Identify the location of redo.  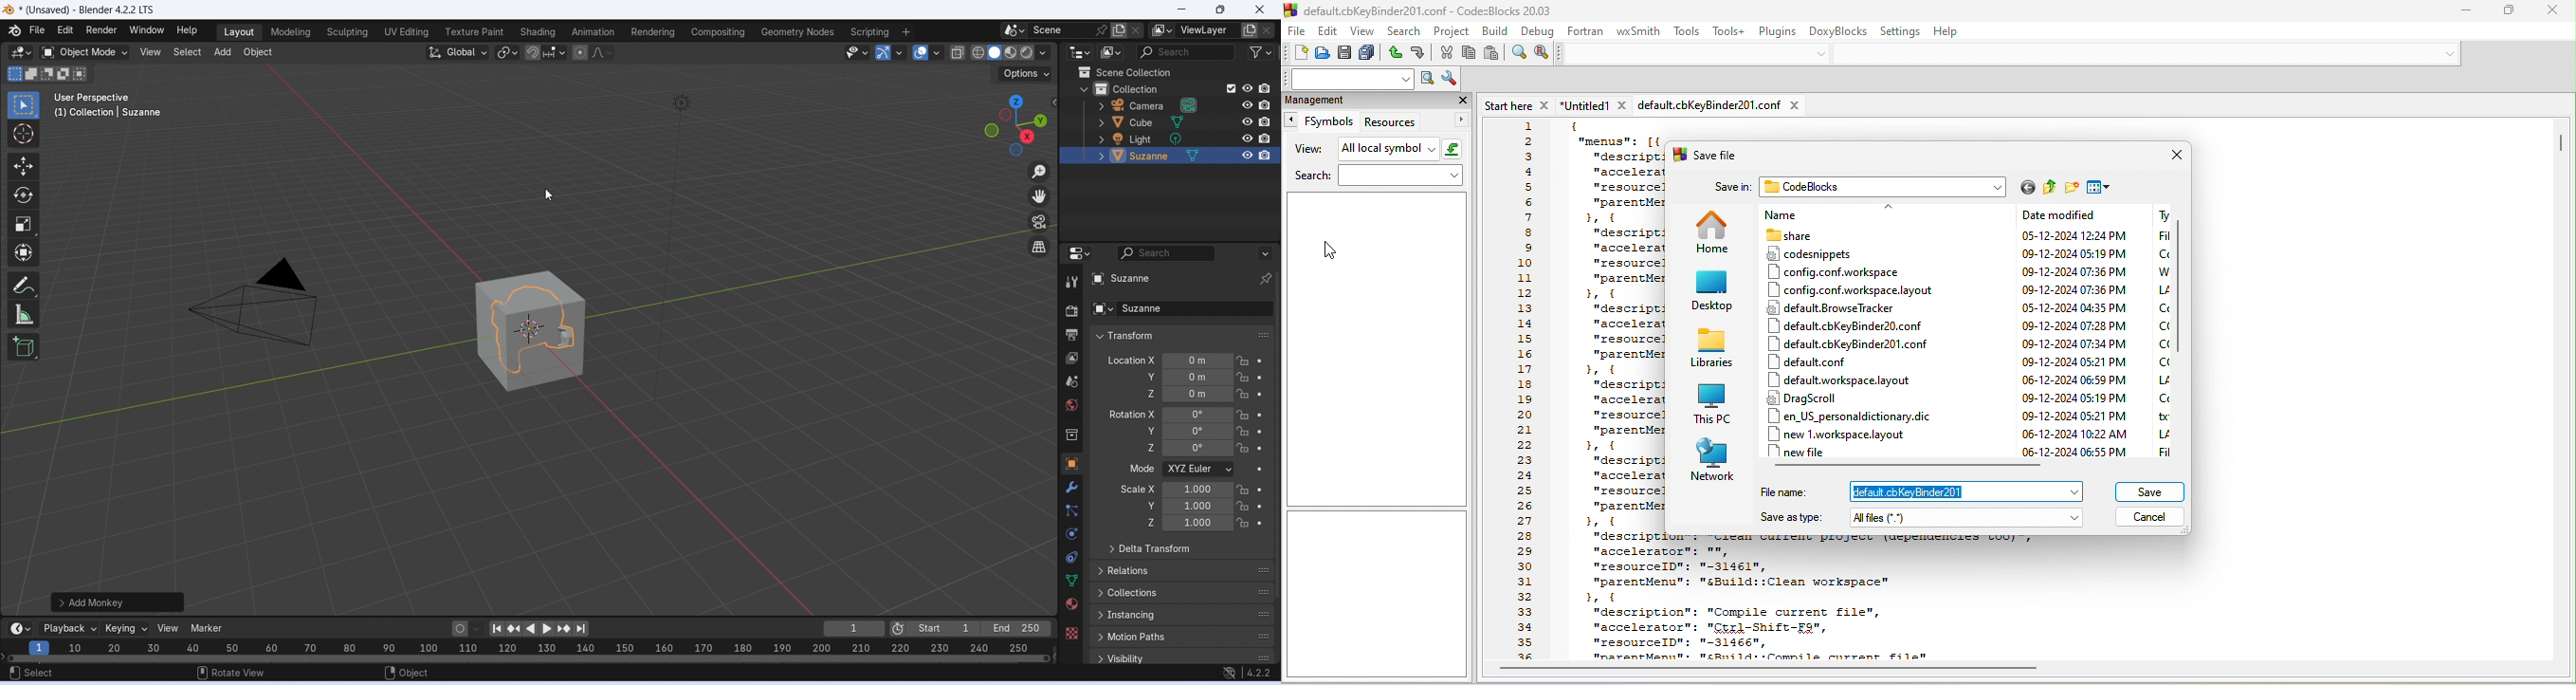
(1419, 53).